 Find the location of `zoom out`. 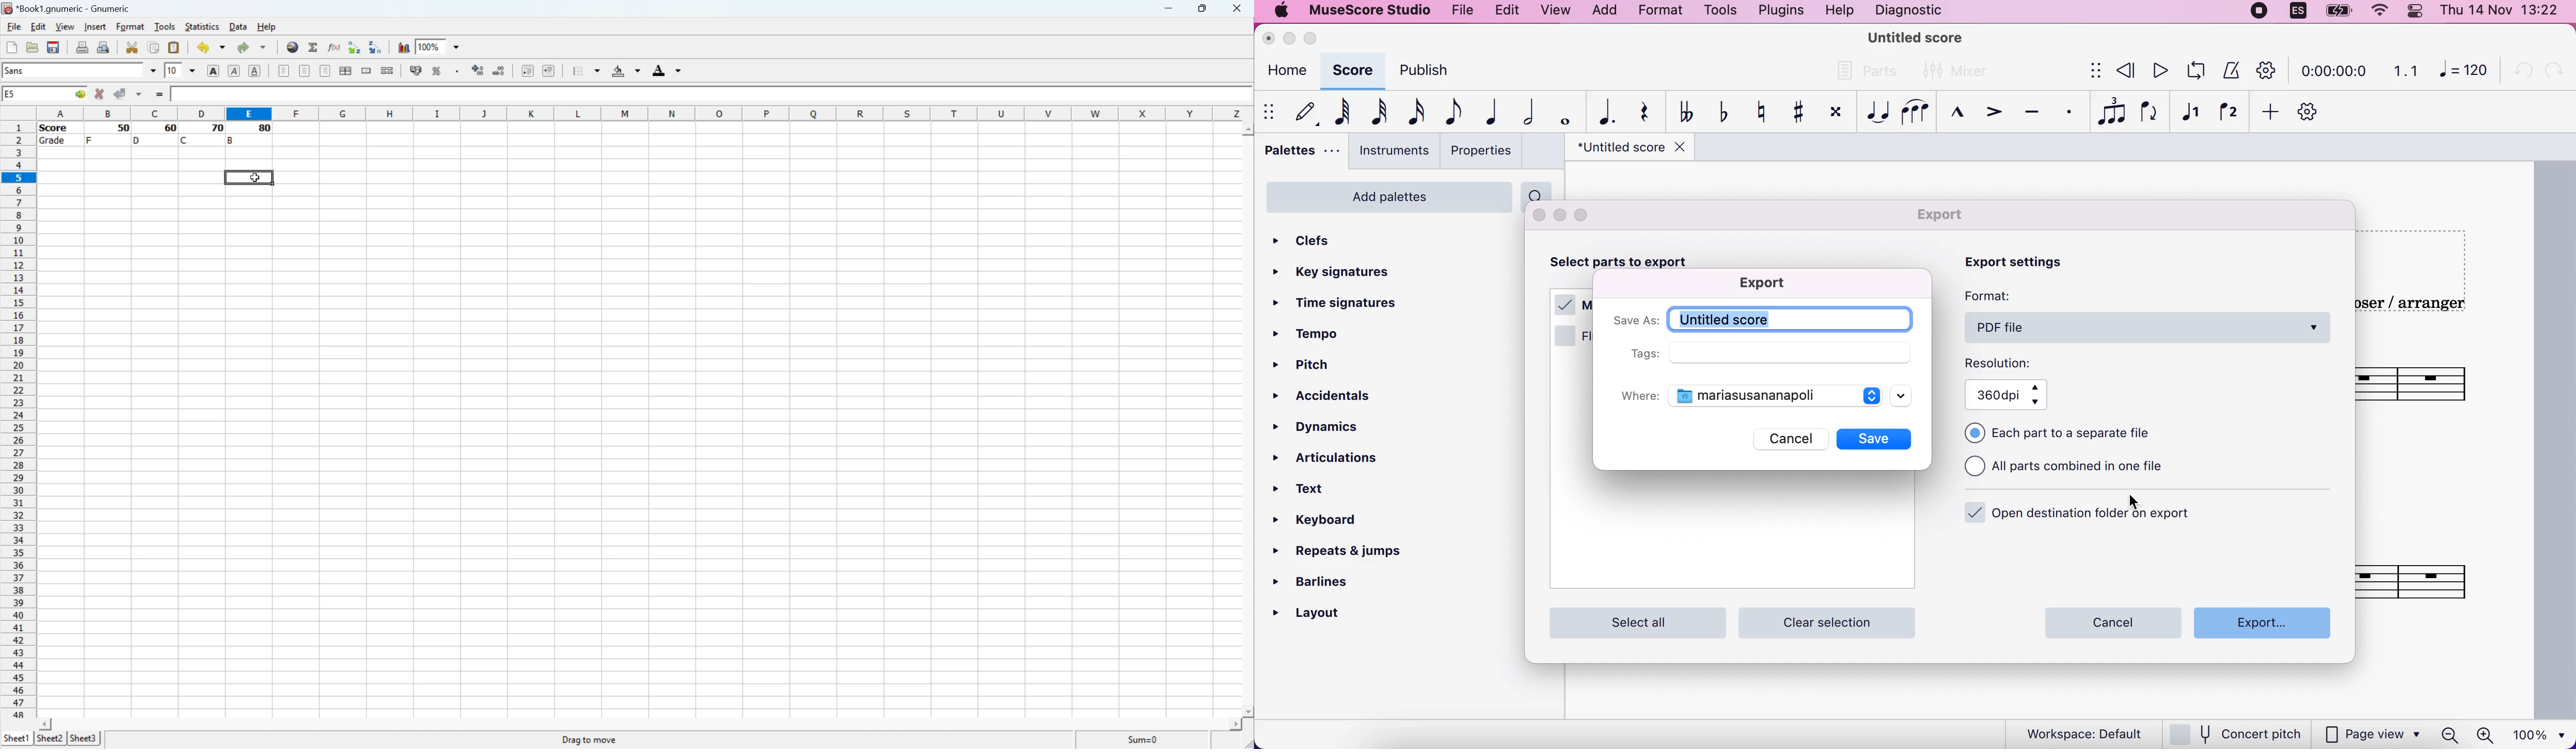

zoom out is located at coordinates (2446, 735).